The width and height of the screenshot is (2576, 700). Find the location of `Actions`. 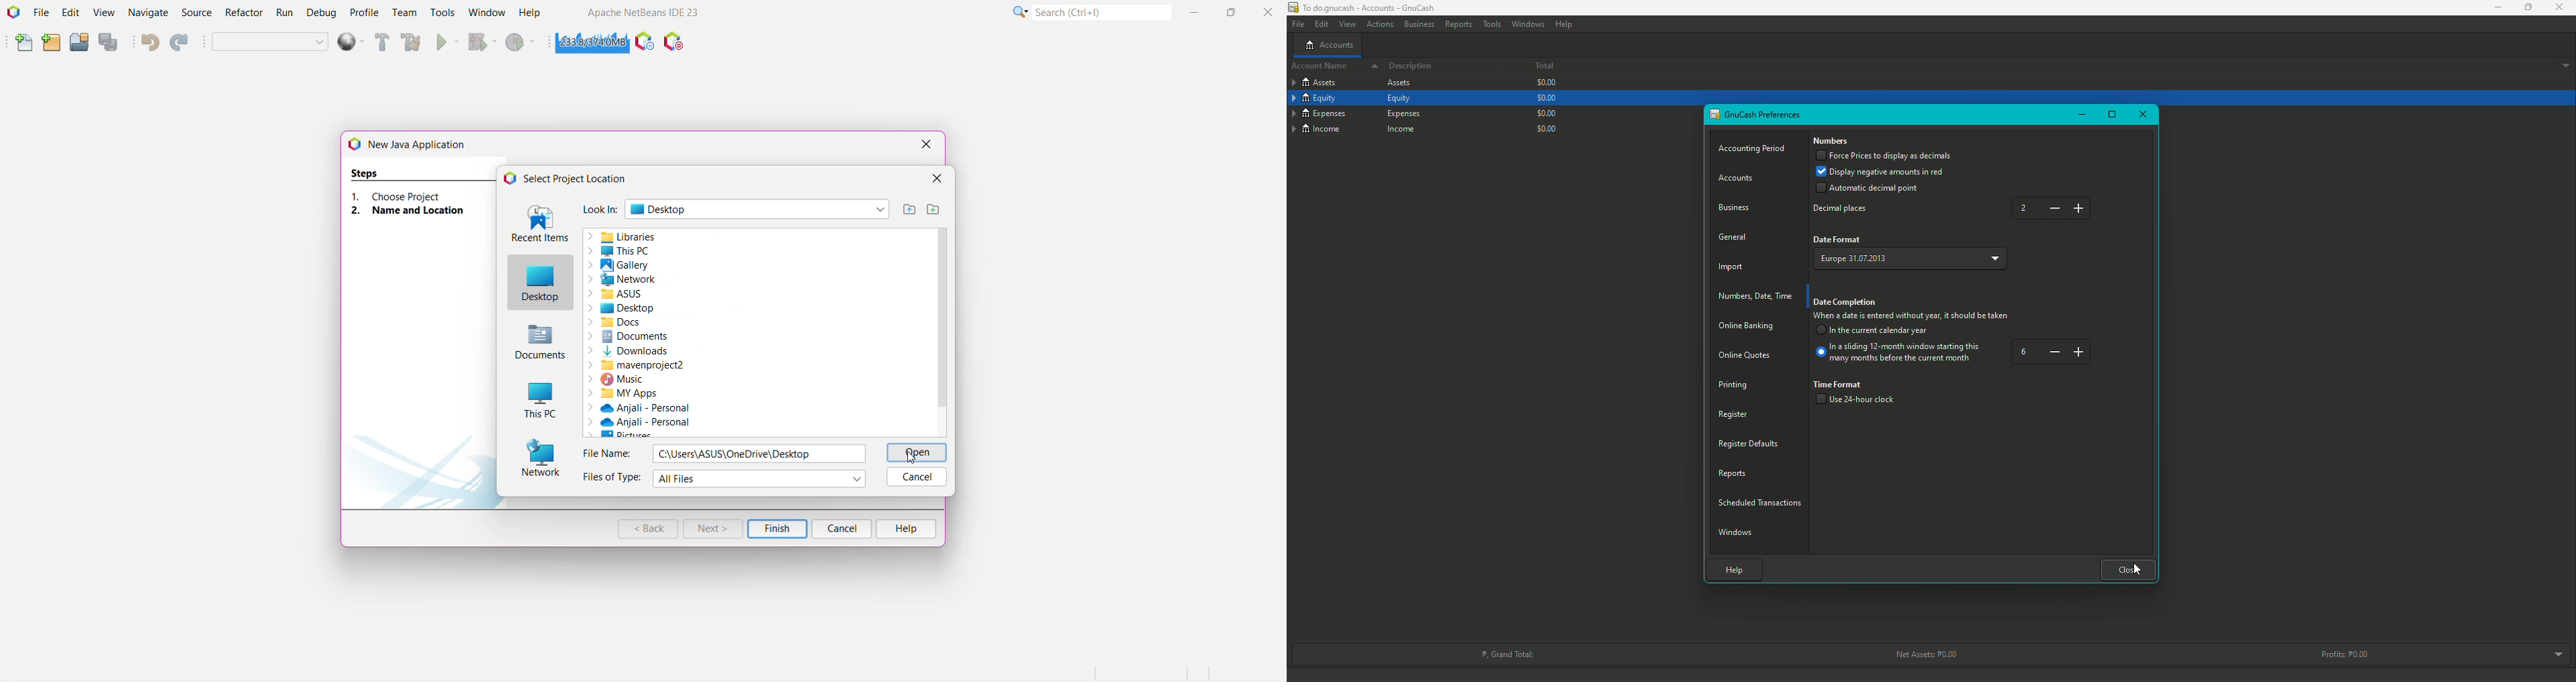

Actions is located at coordinates (1379, 25).